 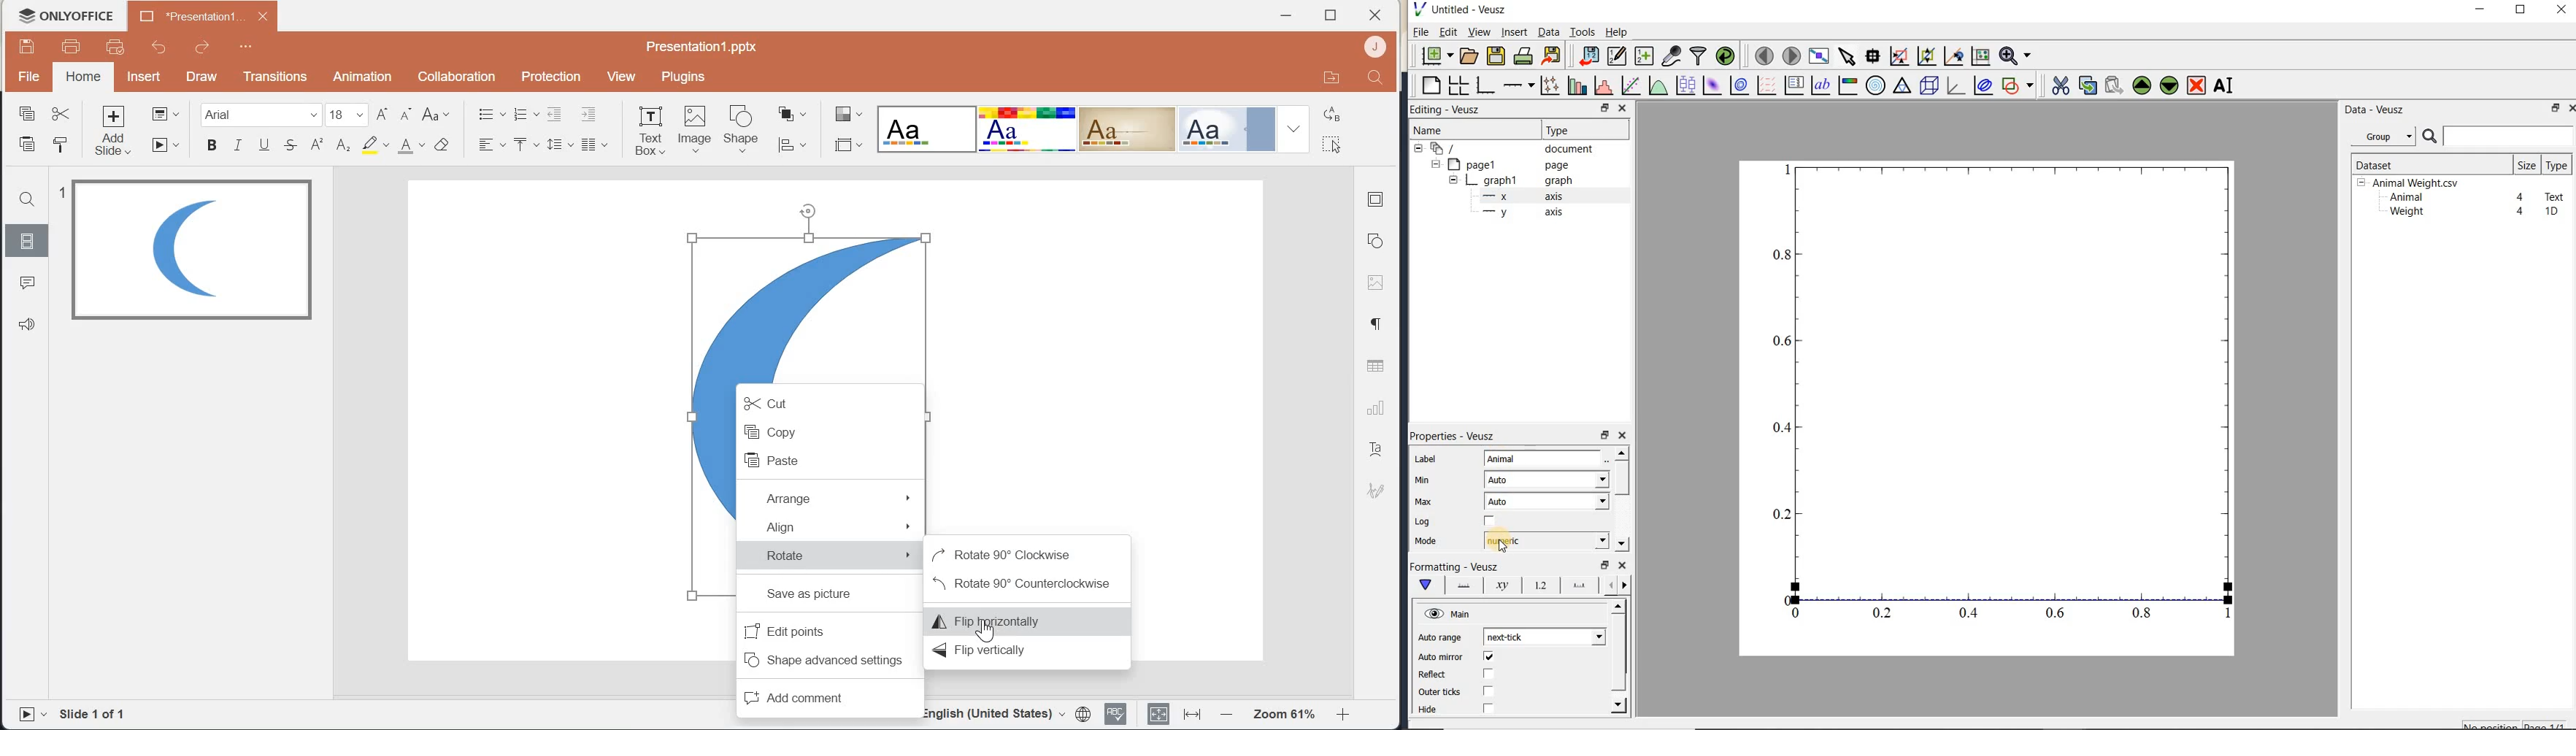 I want to click on Change case, so click(x=436, y=115).